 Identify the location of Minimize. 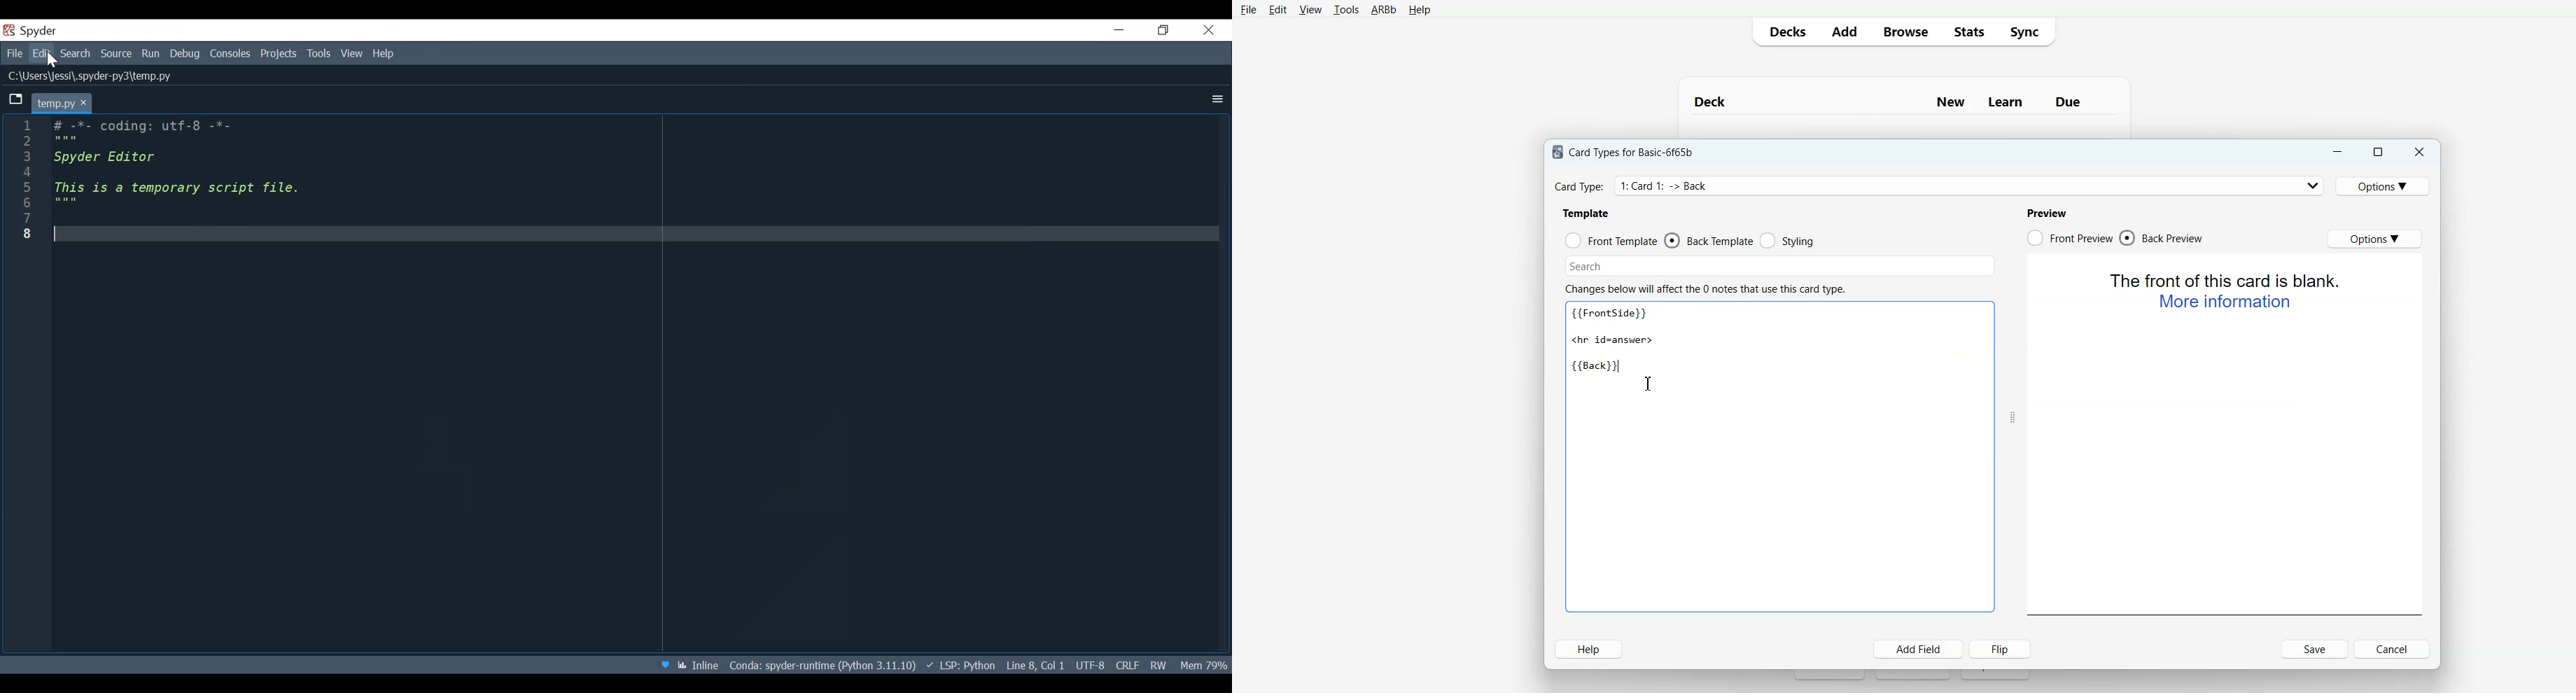
(1120, 30).